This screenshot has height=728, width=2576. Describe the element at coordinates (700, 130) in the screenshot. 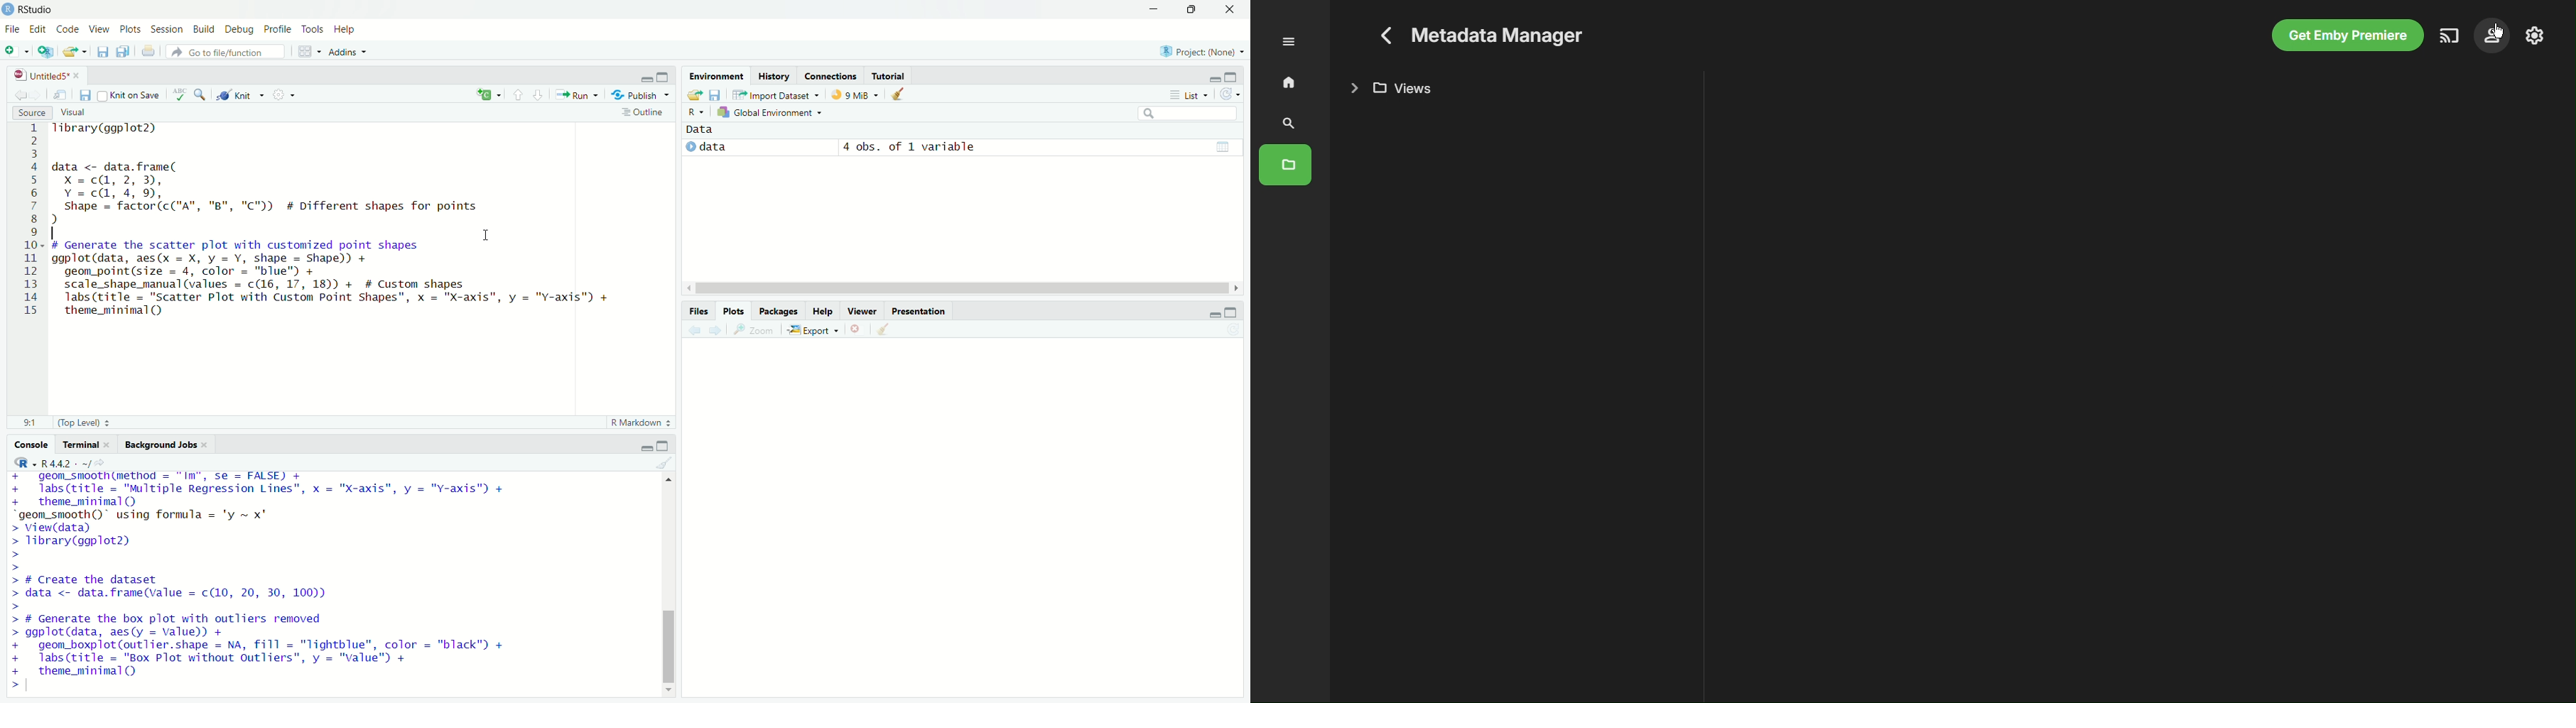

I see `Data` at that location.